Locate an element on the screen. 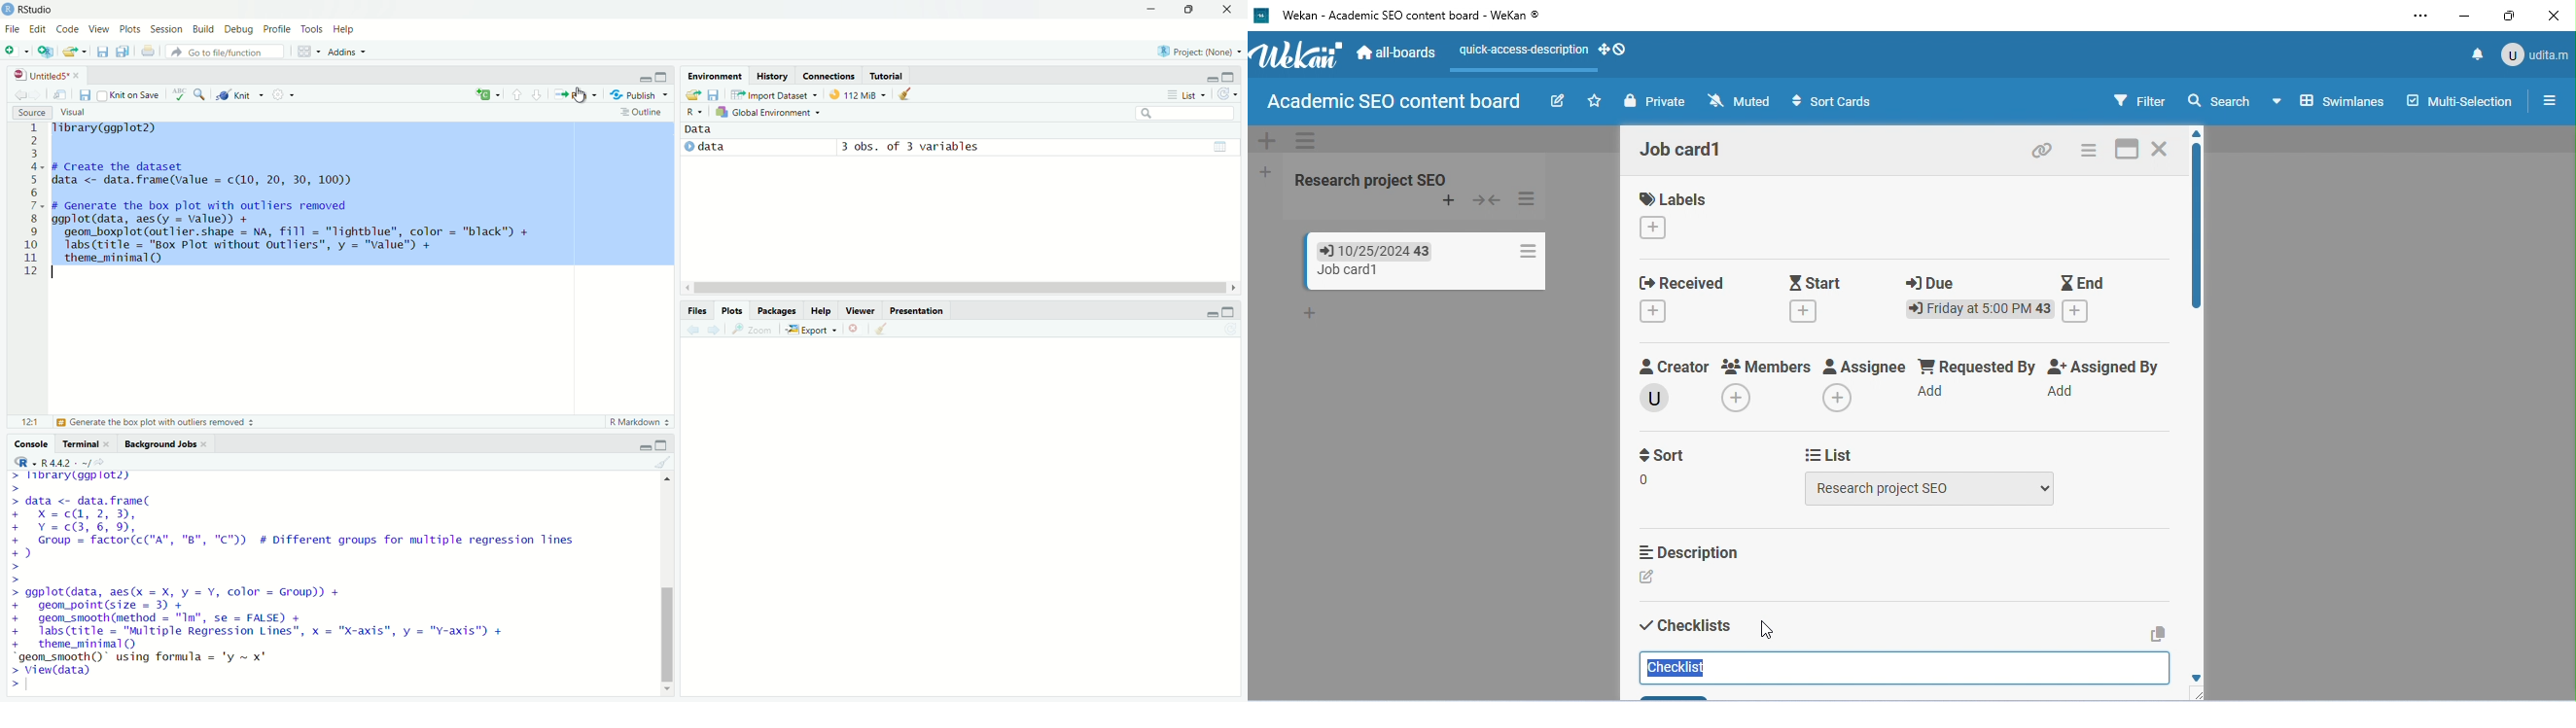 The height and width of the screenshot is (728, 2576). | Generate the box plot with outliers removed + is located at coordinates (156, 423).